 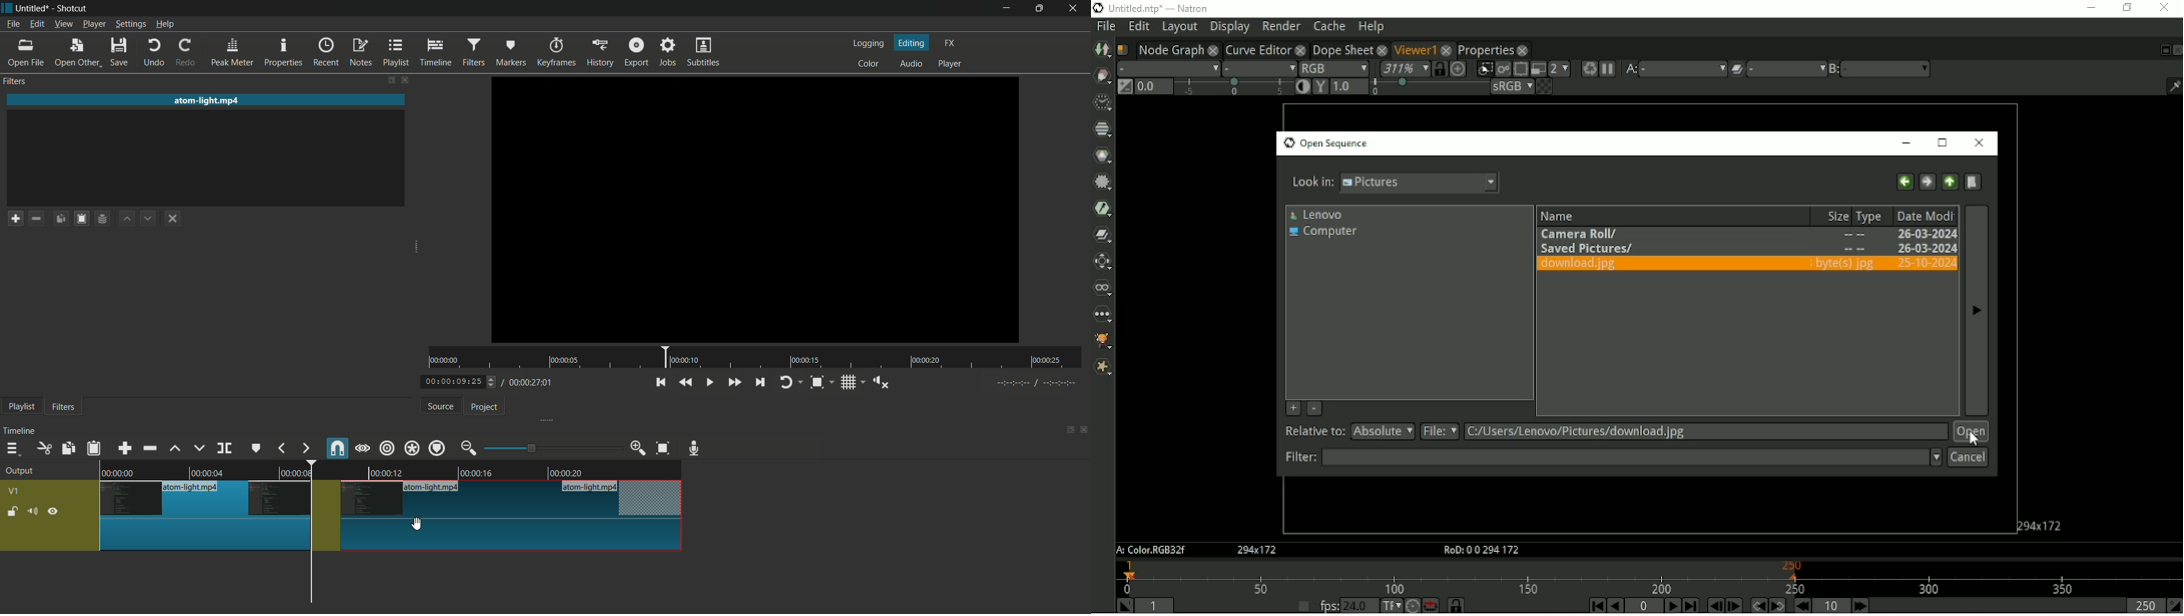 What do you see at coordinates (13, 24) in the screenshot?
I see `file menu` at bounding box center [13, 24].